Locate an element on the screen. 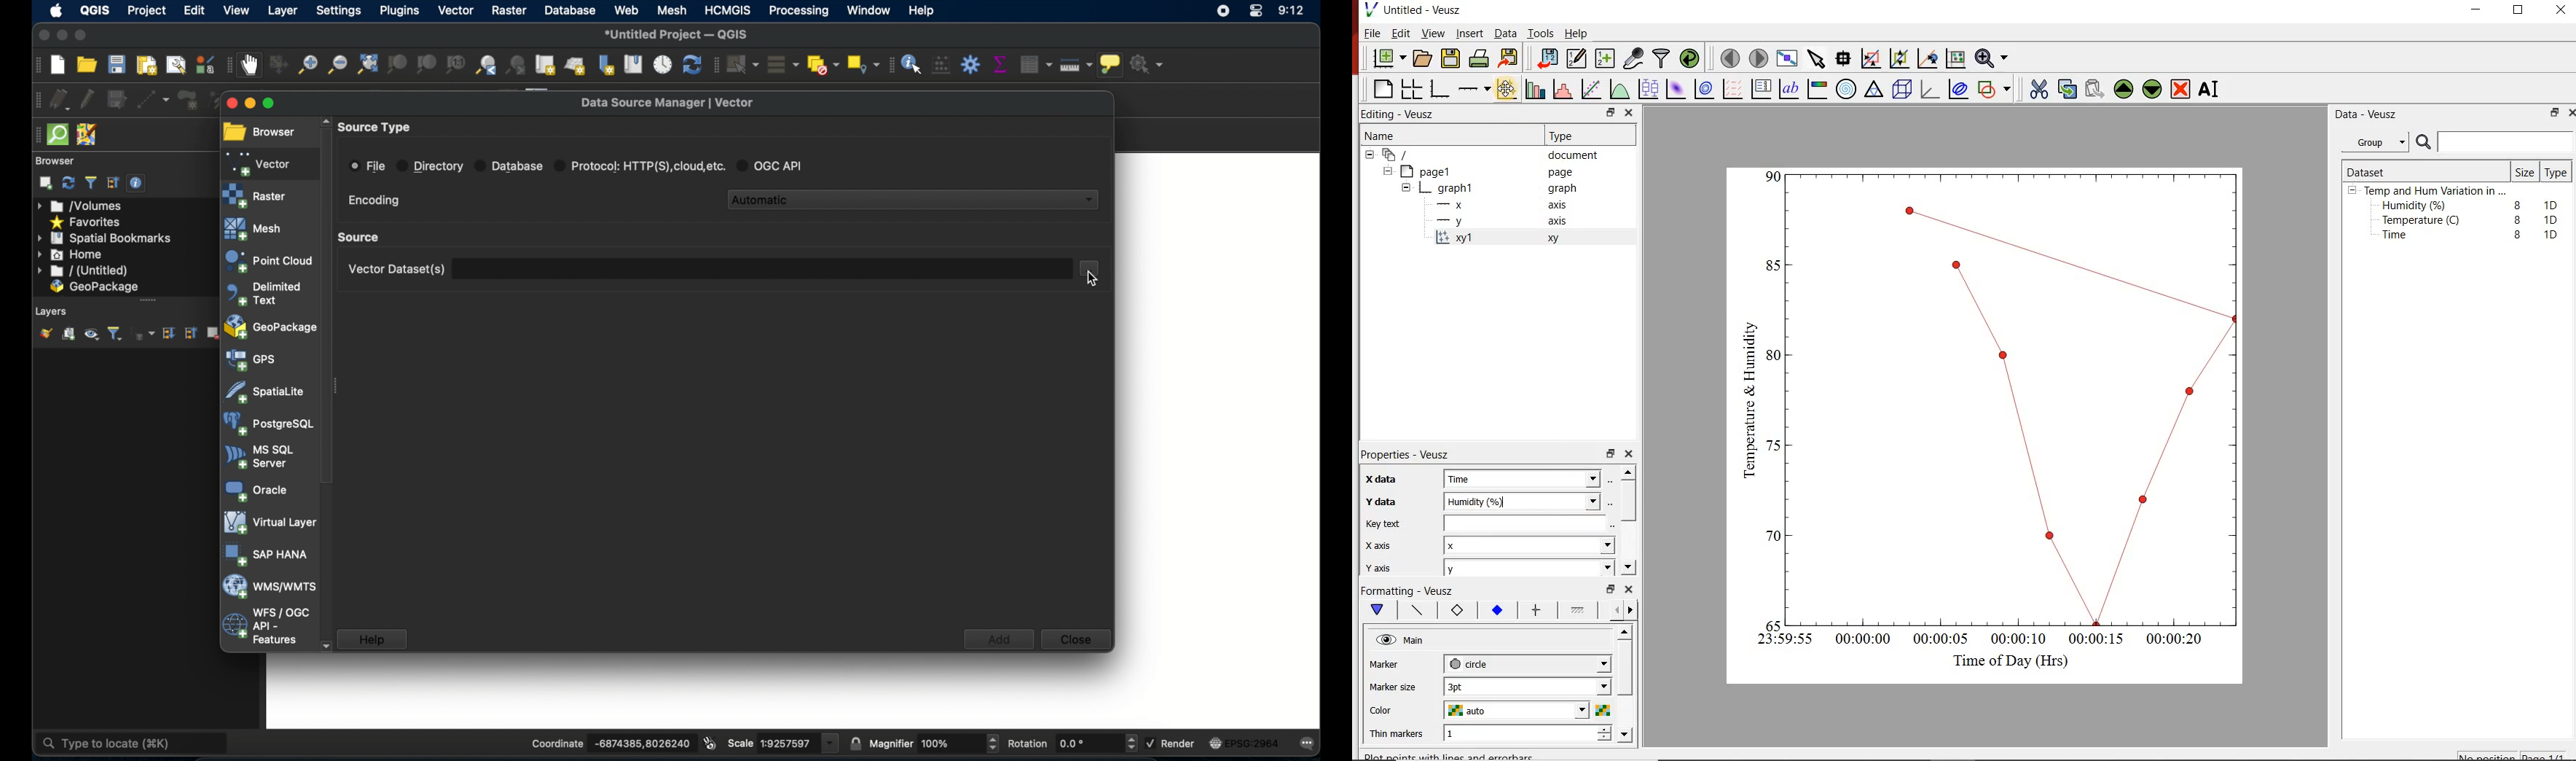 This screenshot has width=2576, height=784. close is located at coordinates (1633, 454).